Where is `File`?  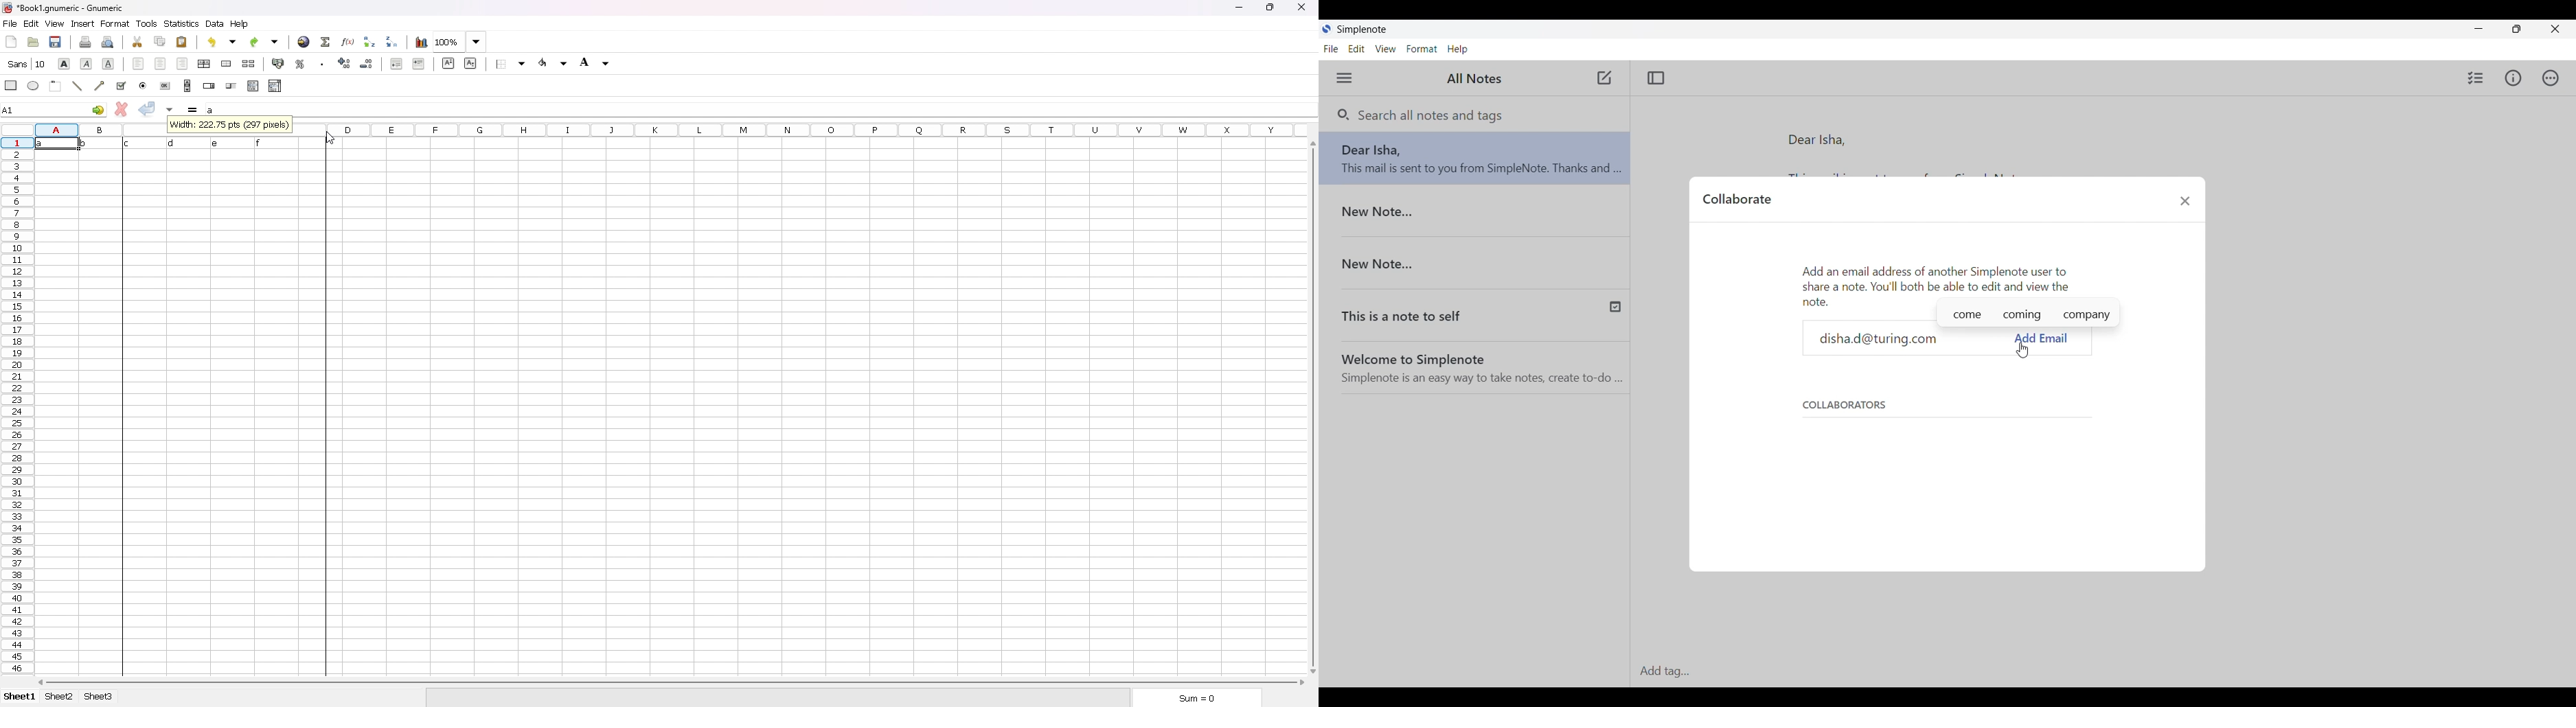
File is located at coordinates (1331, 48).